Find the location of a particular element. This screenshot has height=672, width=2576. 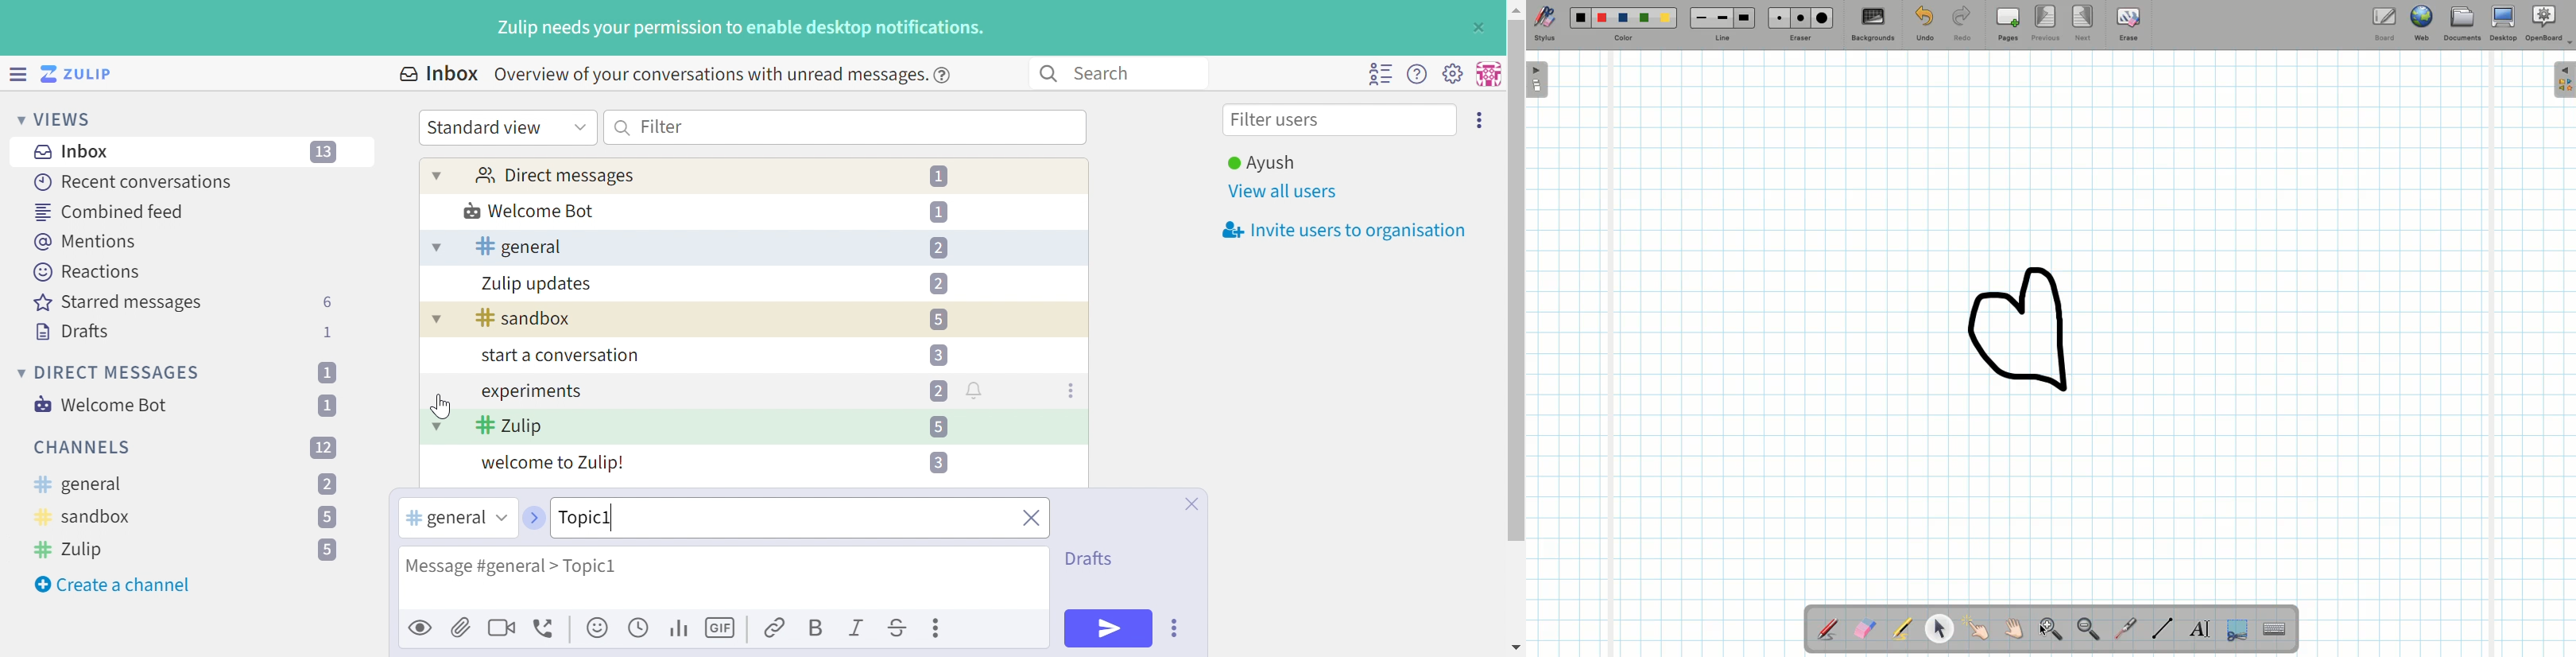

3 is located at coordinates (938, 354).